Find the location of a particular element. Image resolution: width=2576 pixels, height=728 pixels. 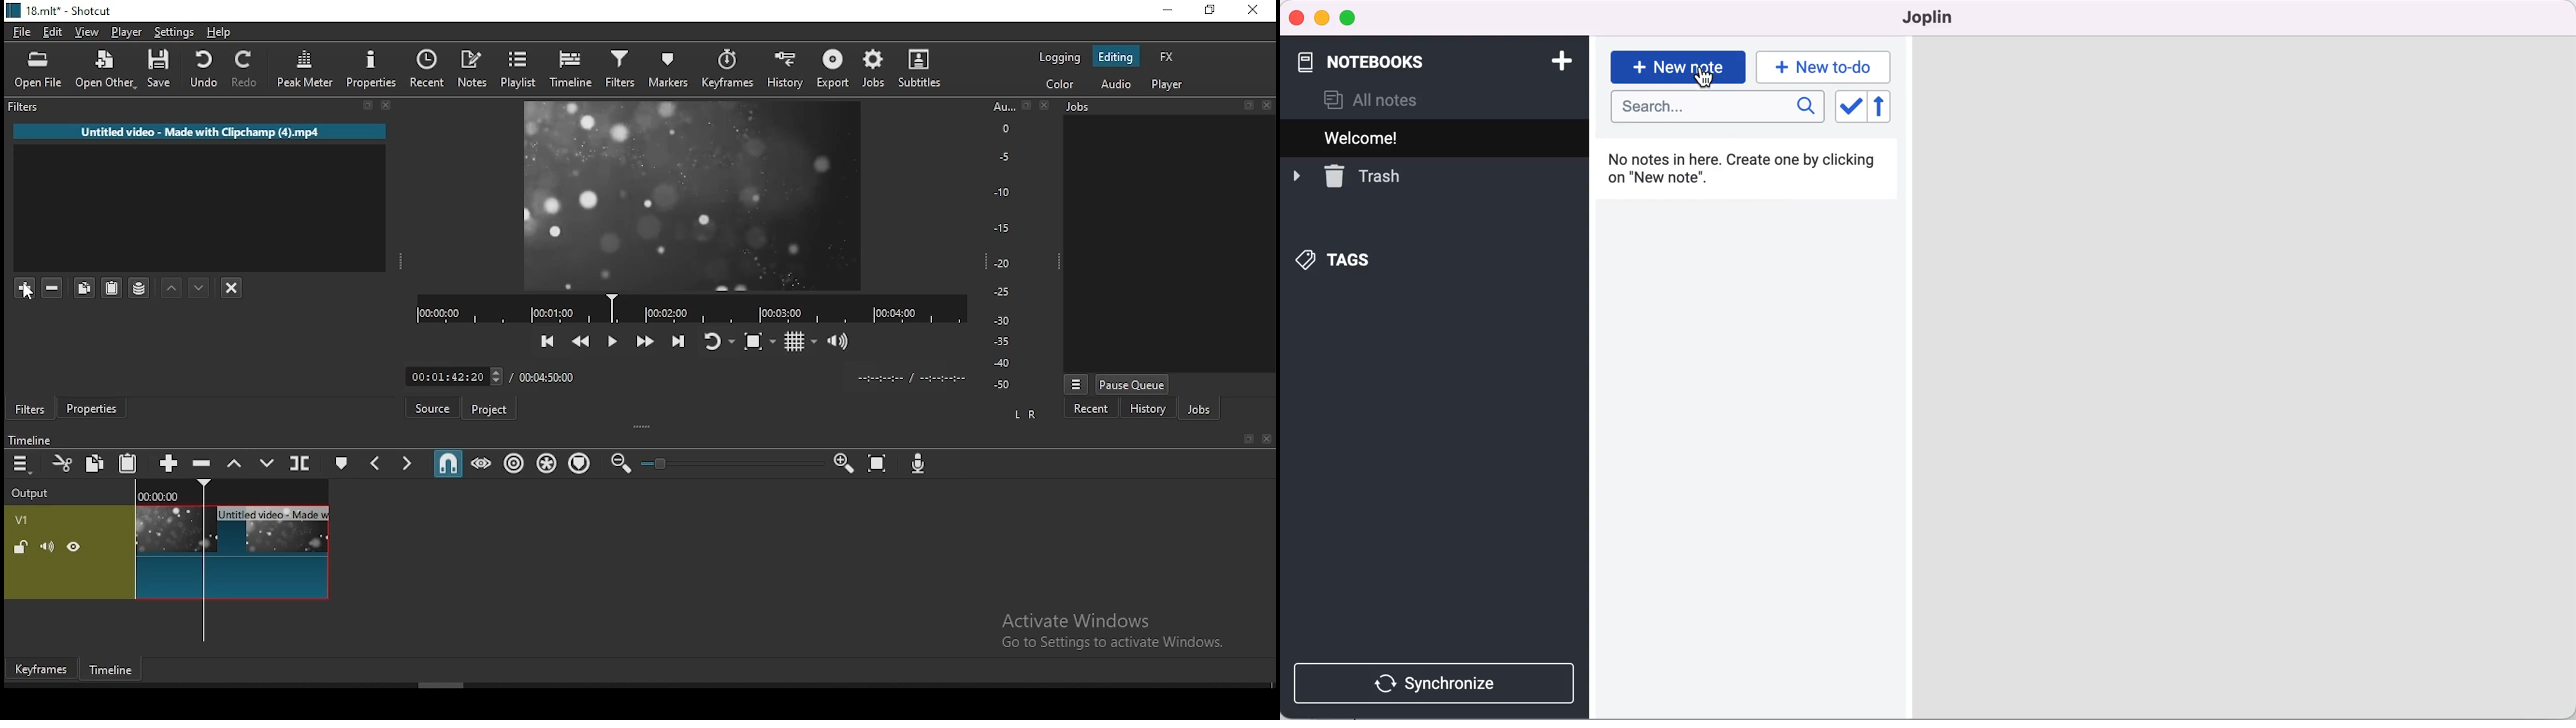

add filter is located at coordinates (24, 290).